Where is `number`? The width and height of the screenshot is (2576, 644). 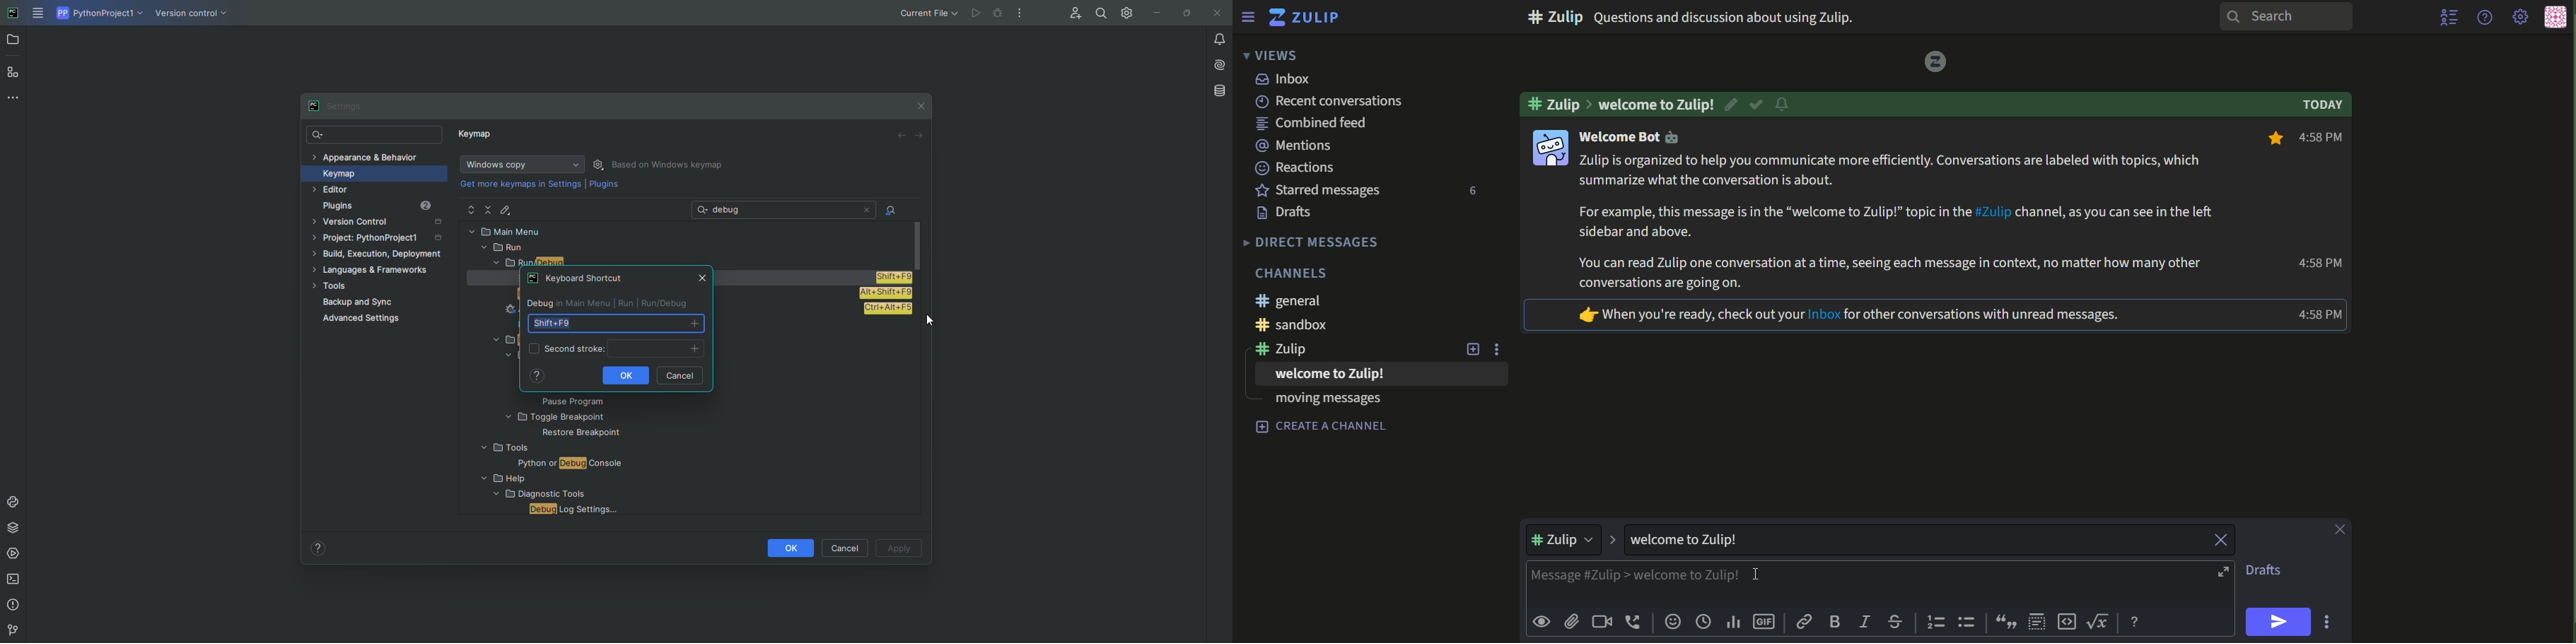
number is located at coordinates (1469, 192).